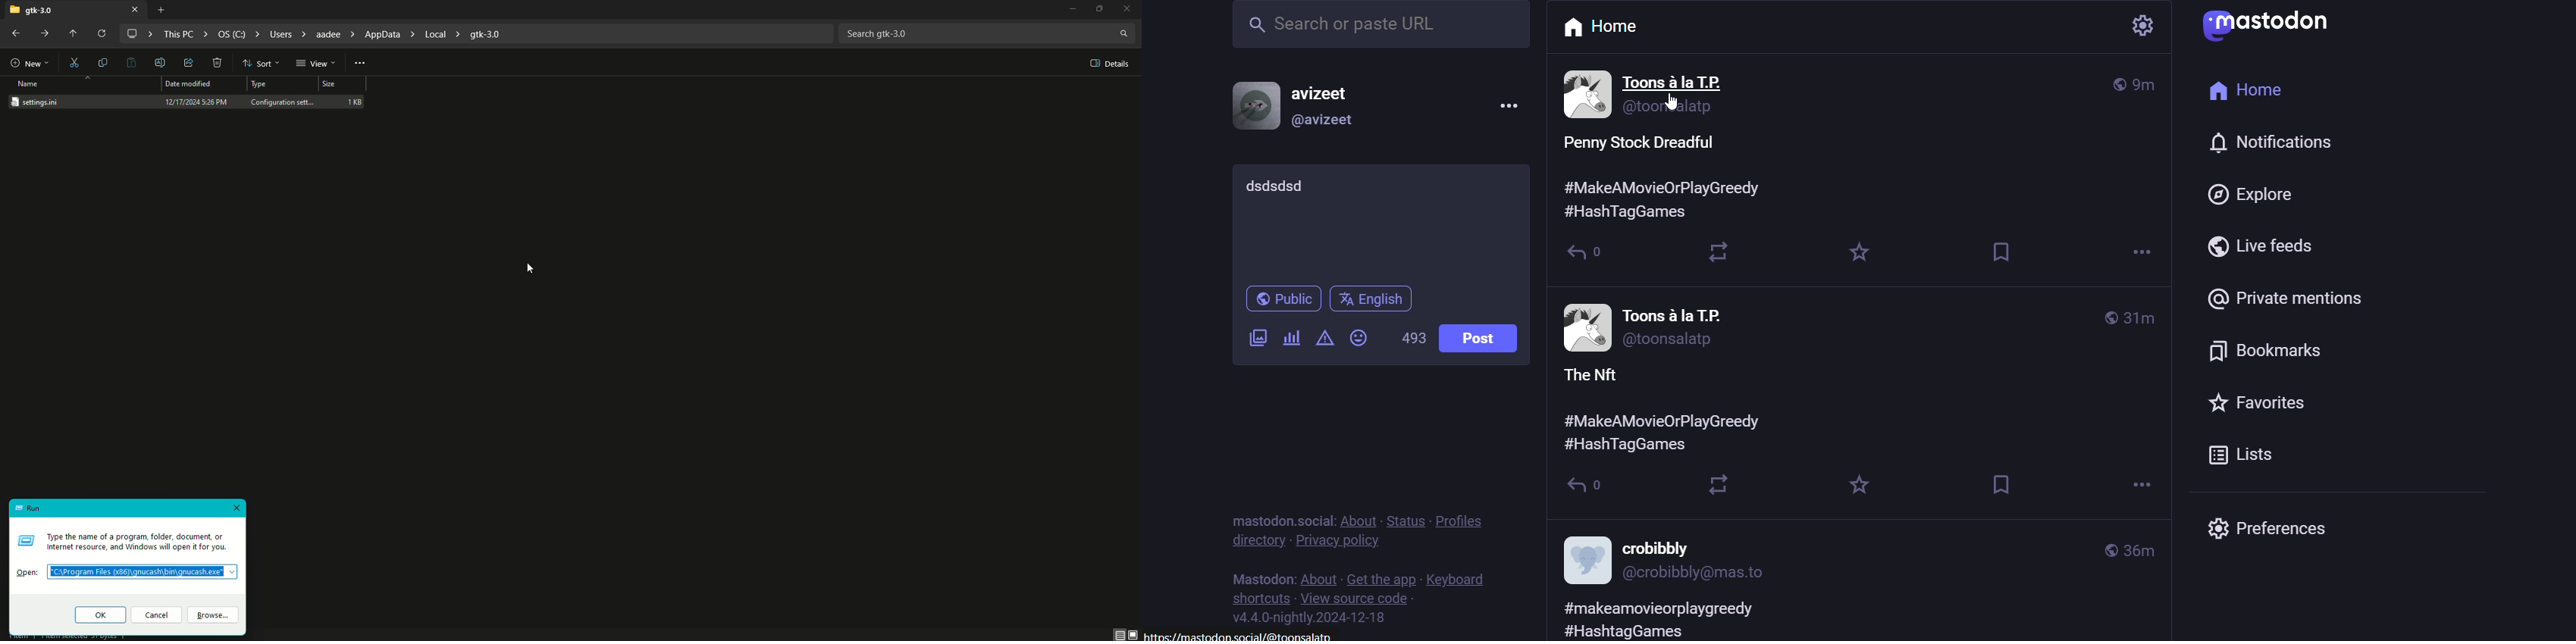  Describe the element at coordinates (1999, 486) in the screenshot. I see `` at that location.